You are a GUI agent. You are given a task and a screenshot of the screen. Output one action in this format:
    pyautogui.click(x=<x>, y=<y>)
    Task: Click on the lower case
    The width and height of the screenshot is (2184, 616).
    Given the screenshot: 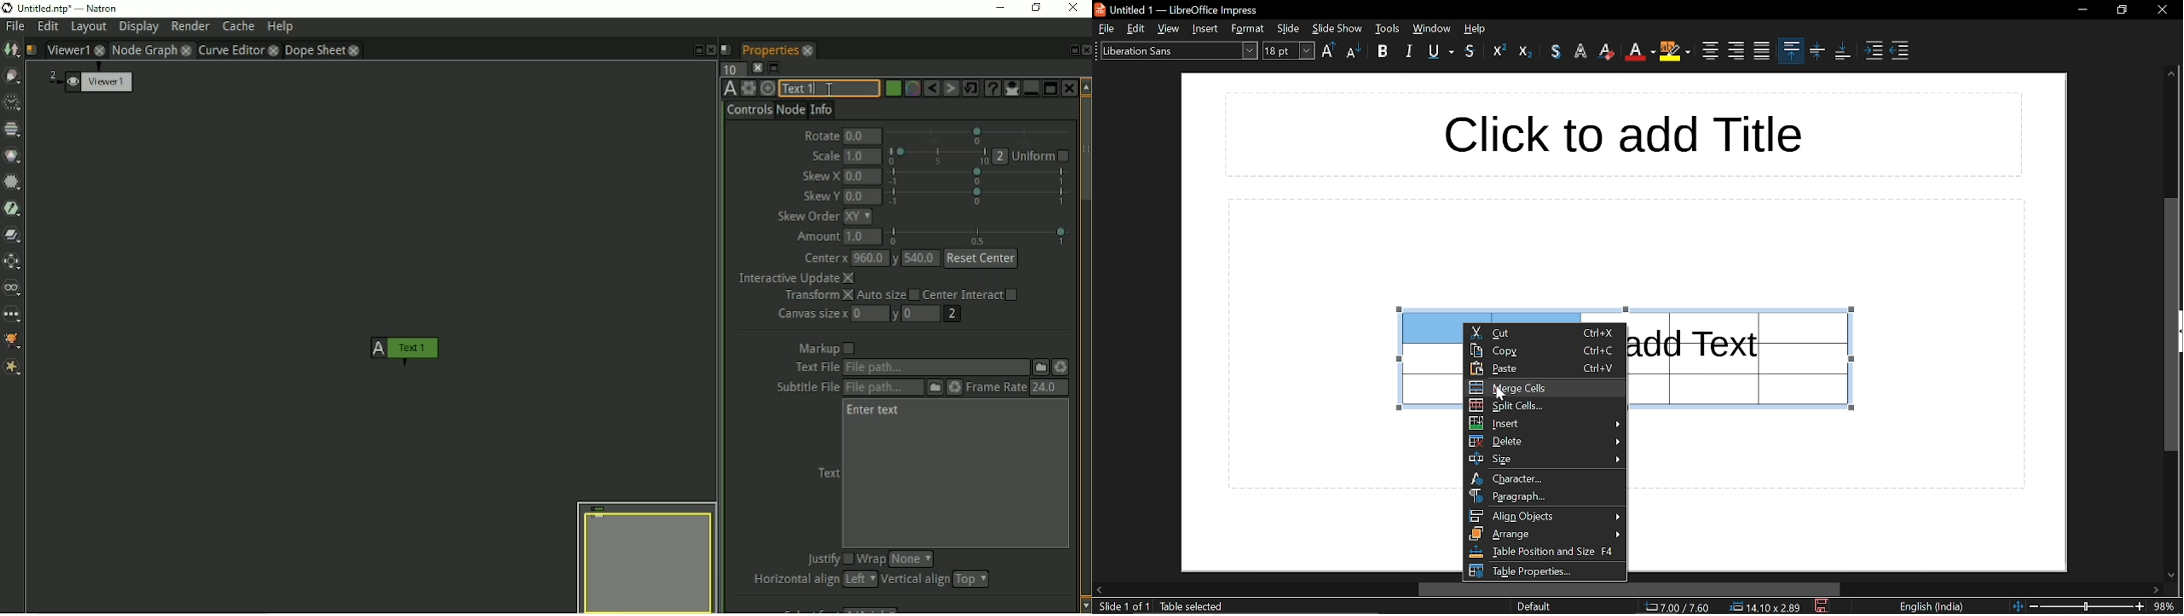 What is the action you would take?
    pyautogui.click(x=1354, y=52)
    